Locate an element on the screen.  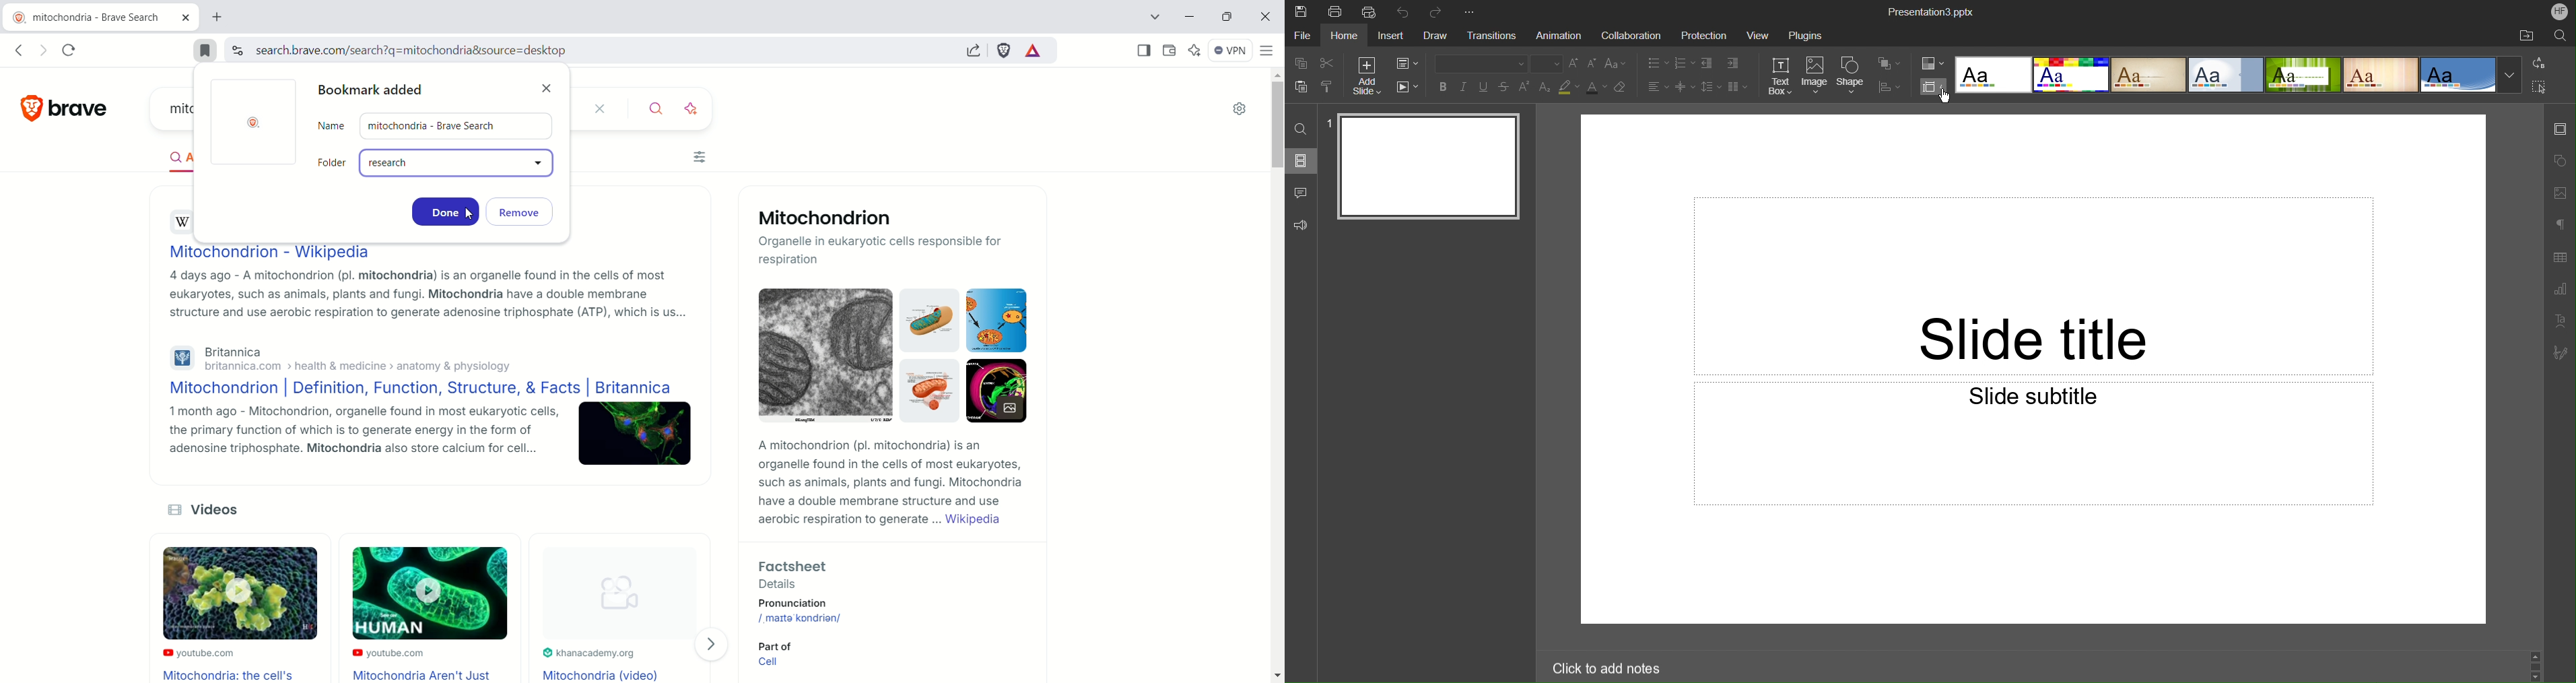
Home is located at coordinates (1345, 36).